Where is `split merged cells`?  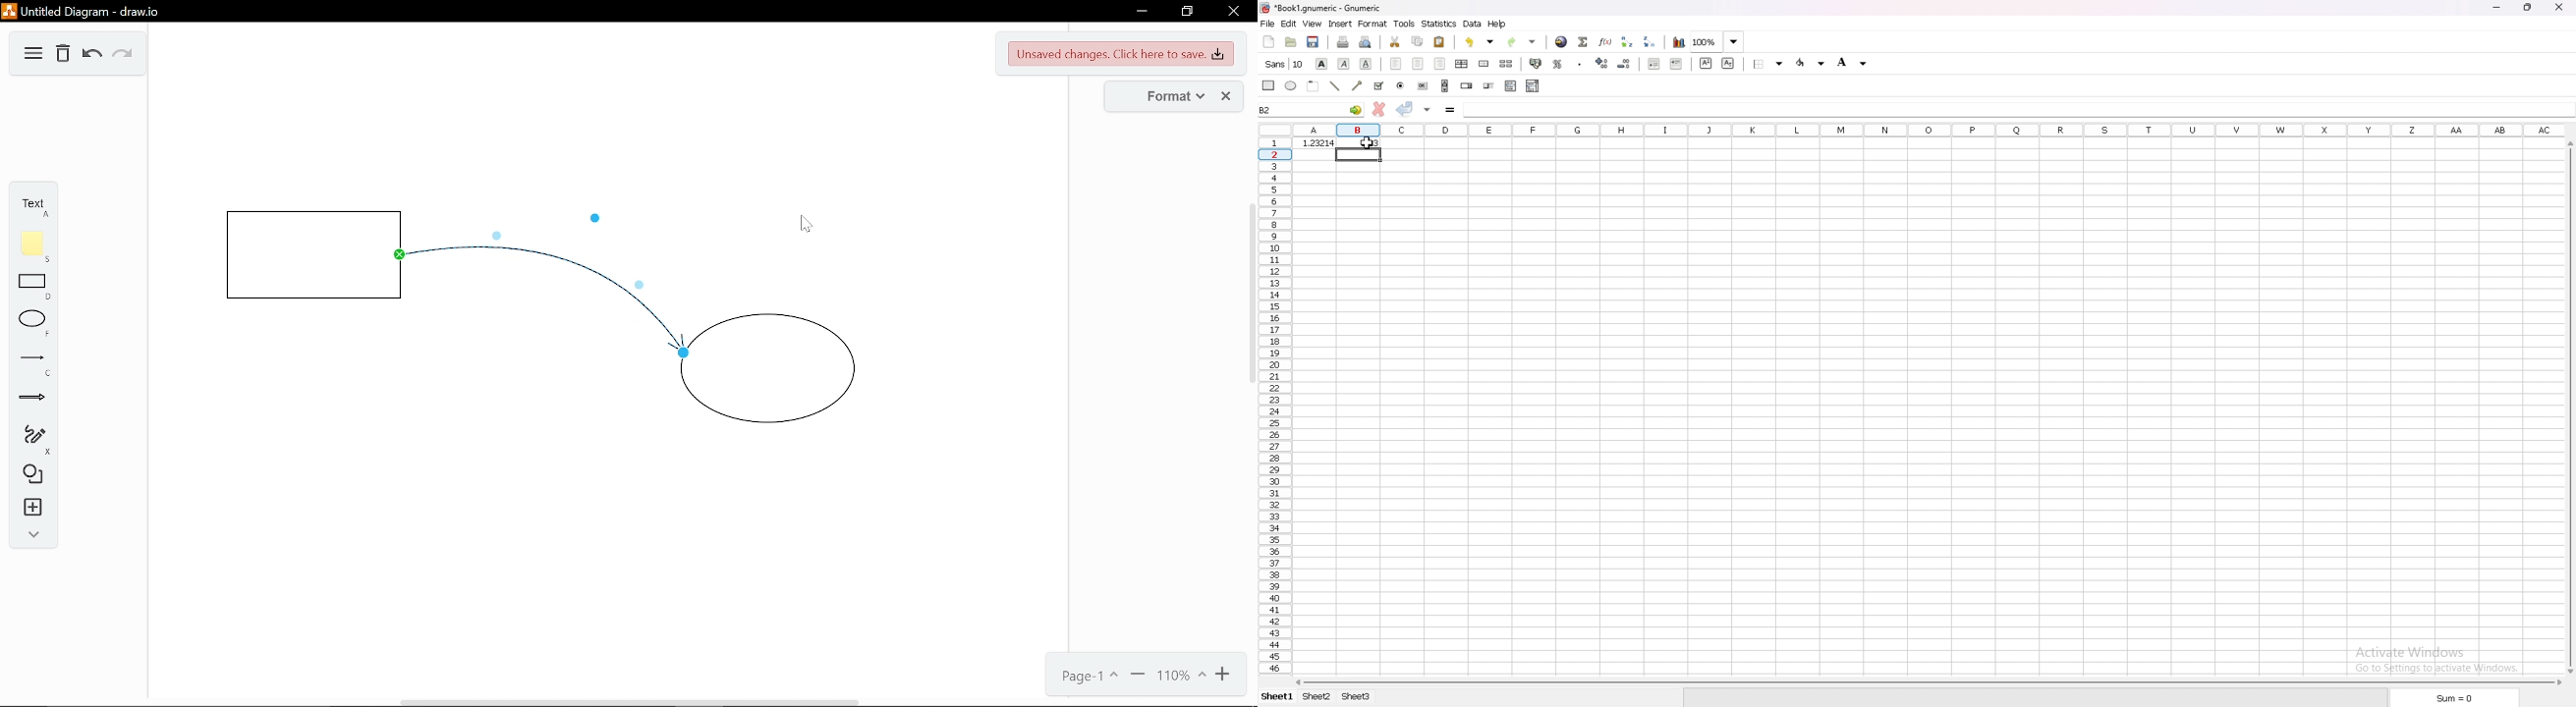
split merged cells is located at coordinates (1505, 64).